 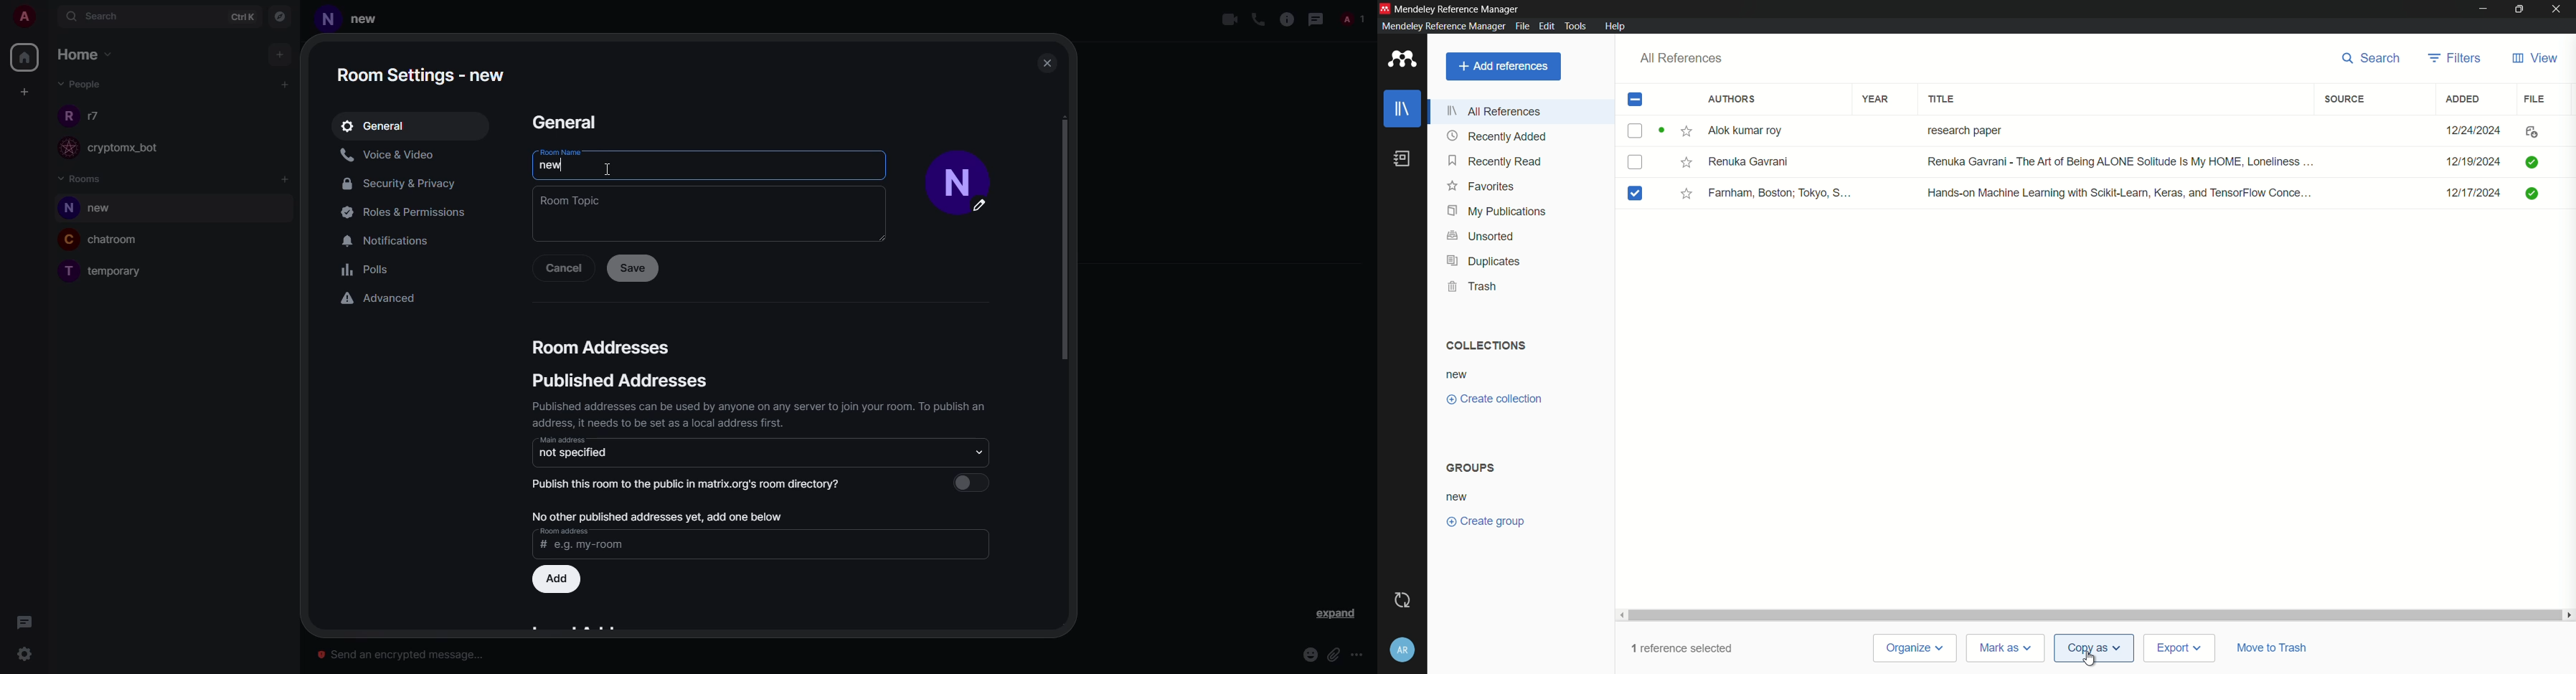 What do you see at coordinates (1482, 261) in the screenshot?
I see `duplicates` at bounding box center [1482, 261].